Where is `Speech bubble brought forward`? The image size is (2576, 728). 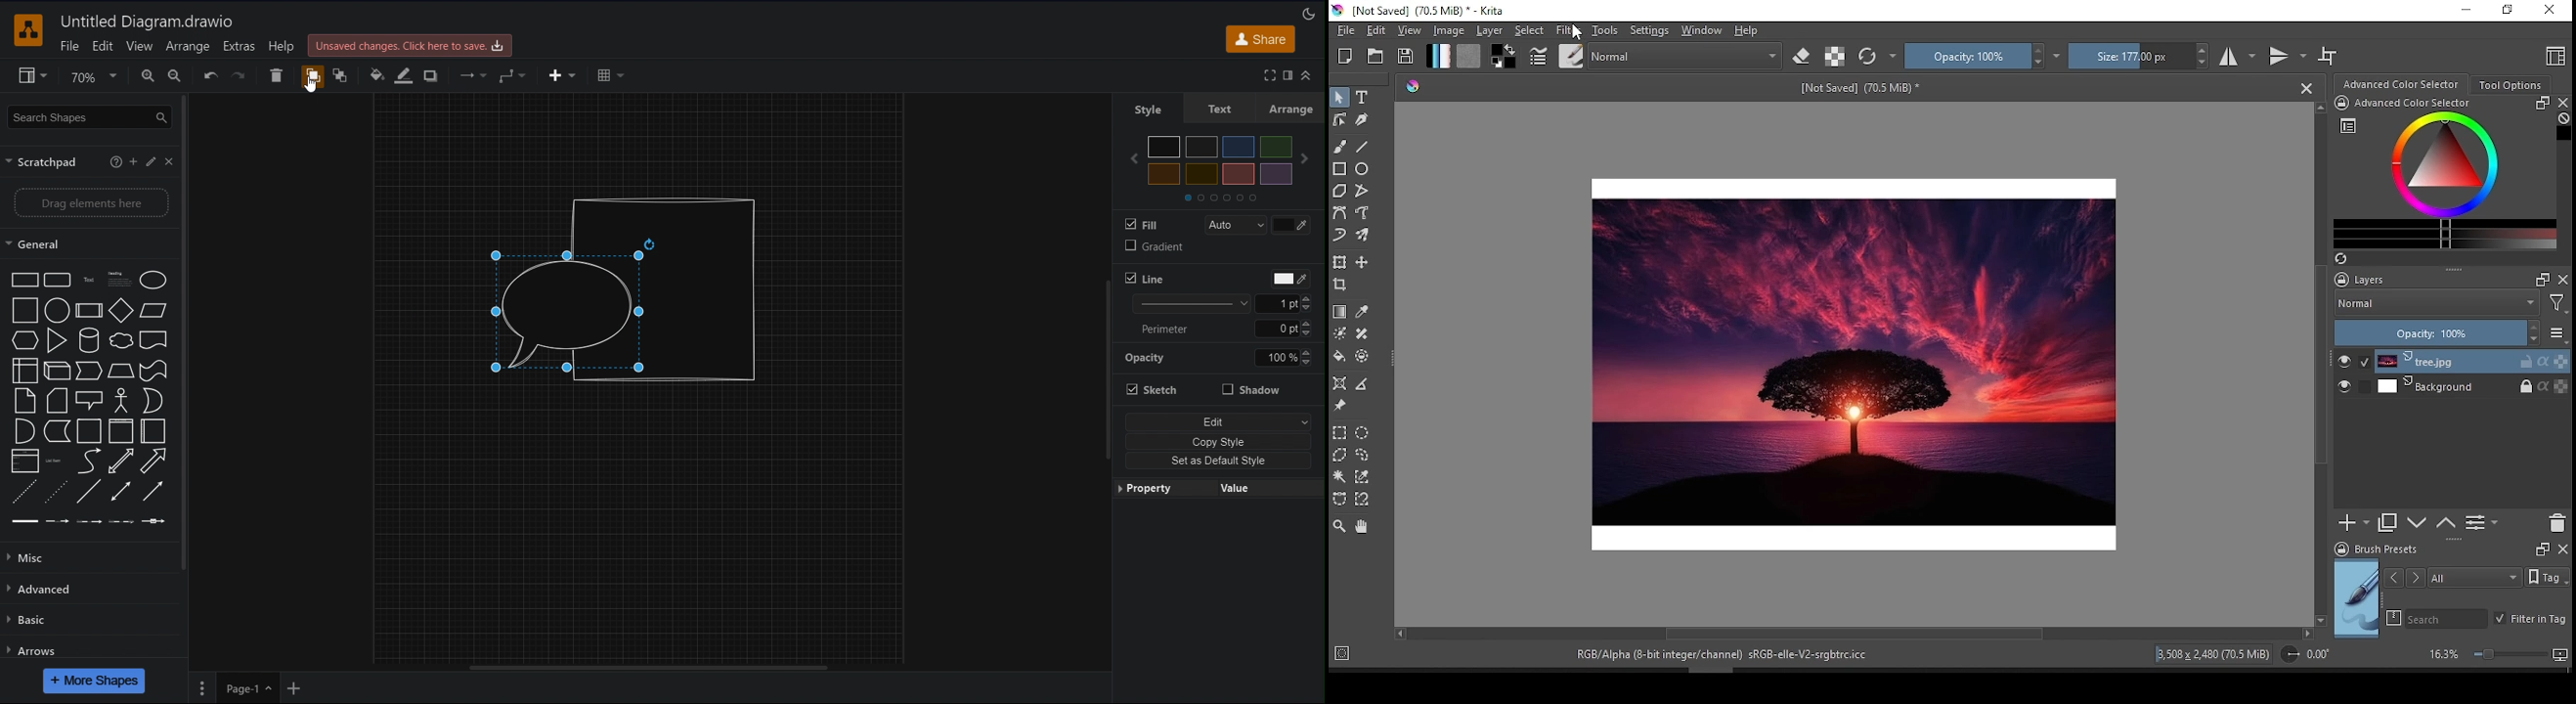
Speech bubble brought forward is located at coordinates (568, 312).